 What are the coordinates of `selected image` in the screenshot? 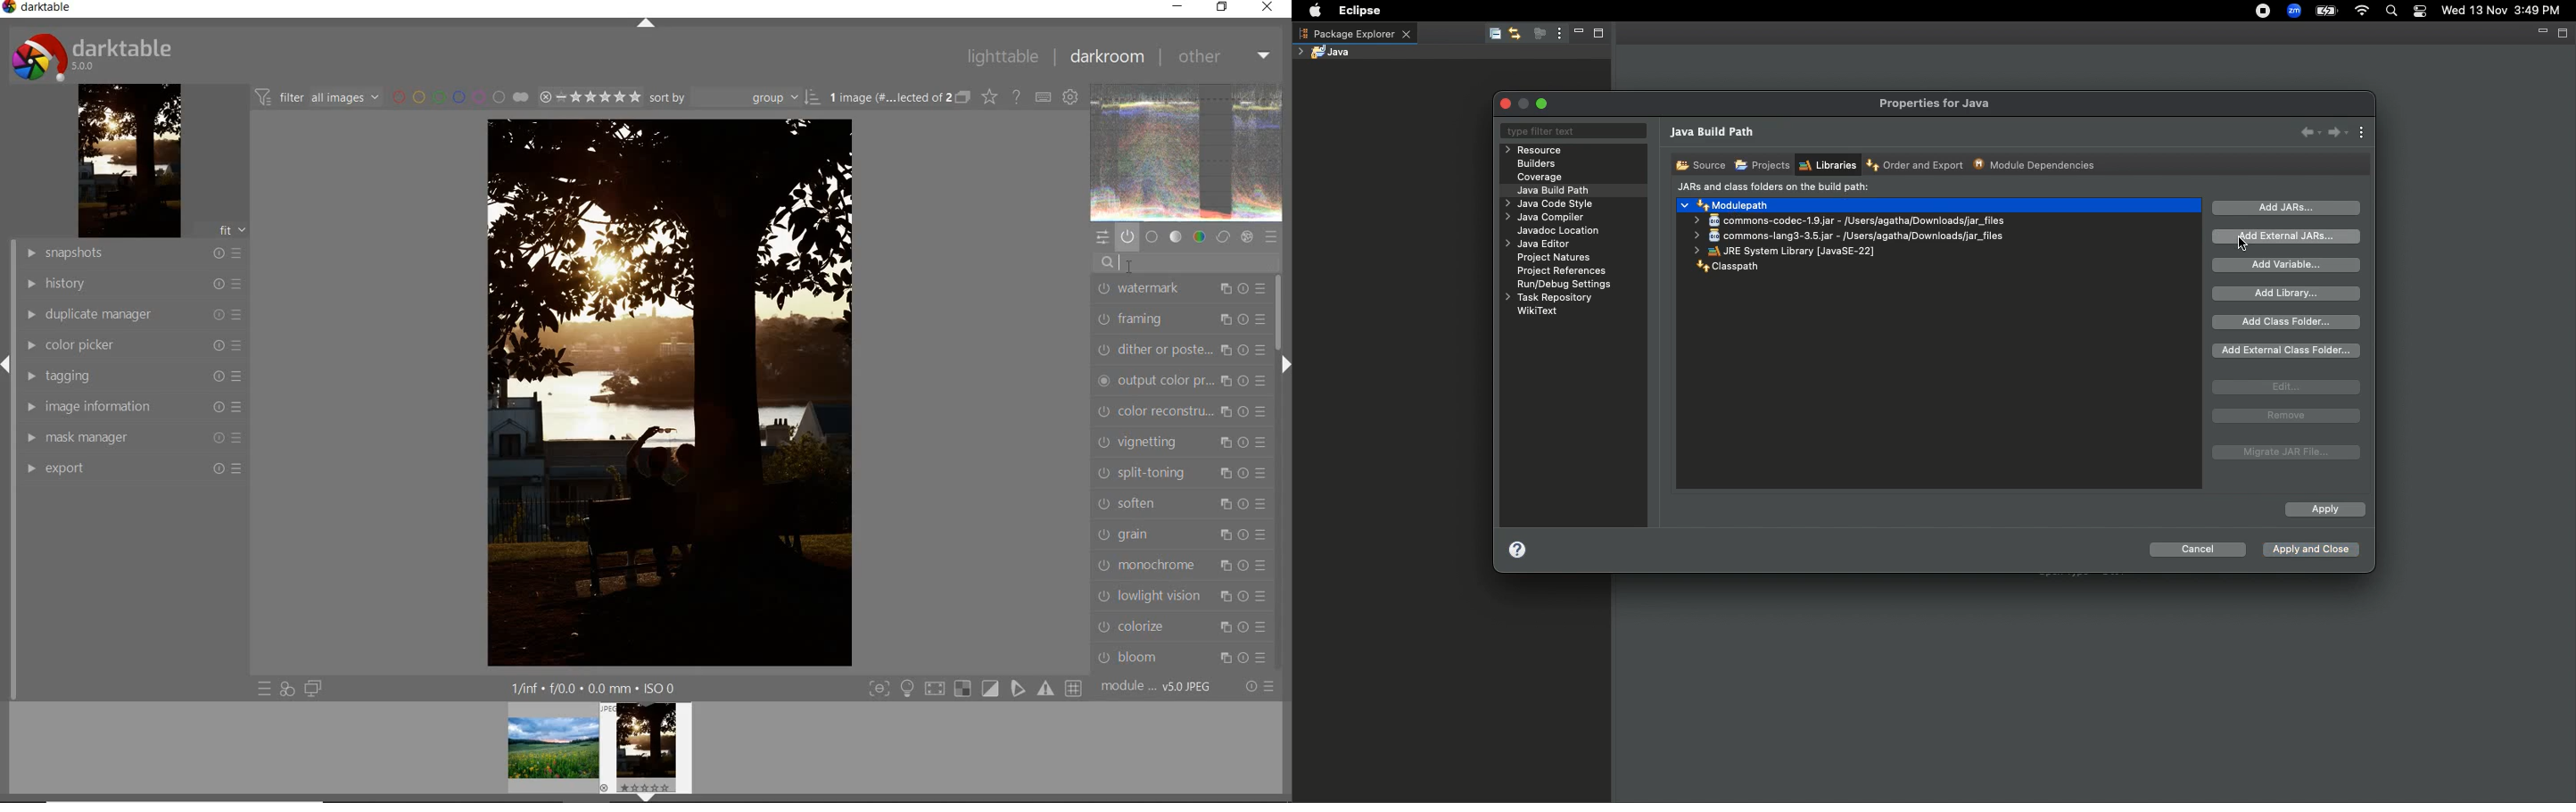 It's located at (653, 394).